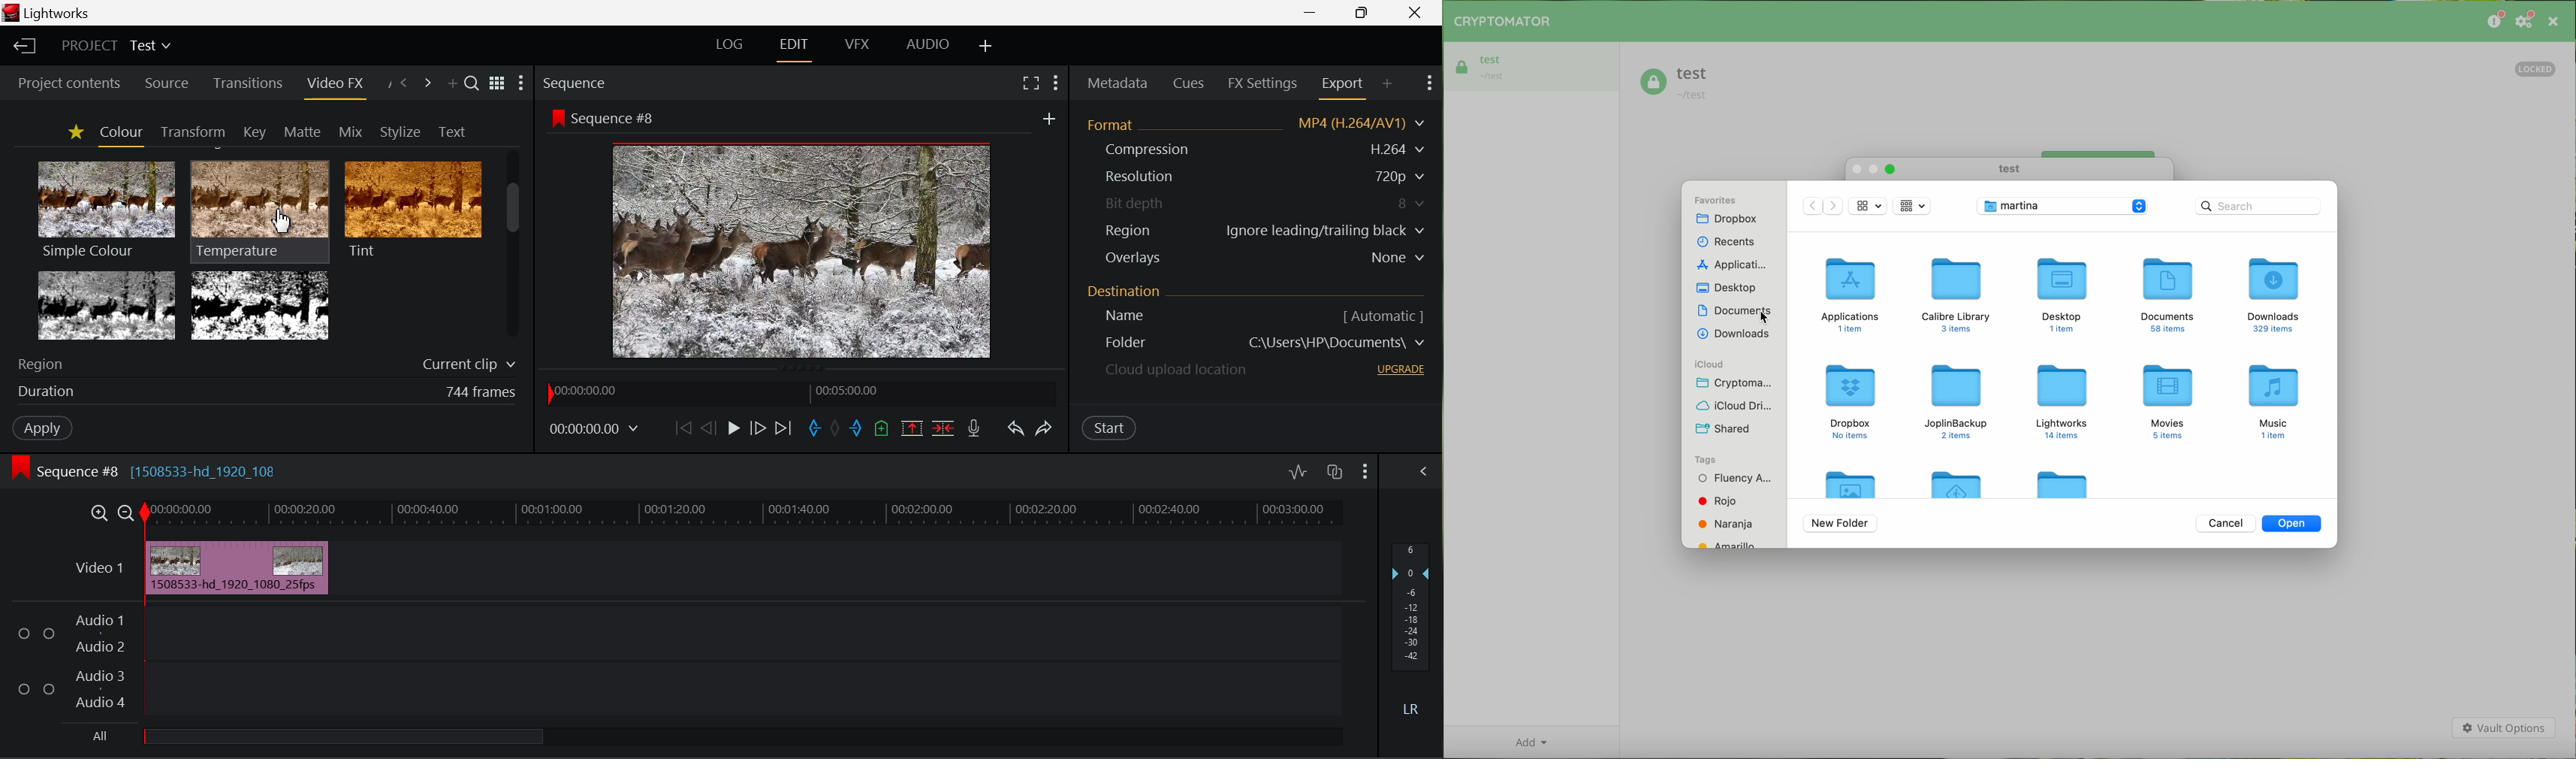 This screenshot has height=784, width=2576. What do you see at coordinates (473, 86) in the screenshot?
I see `Search` at bounding box center [473, 86].